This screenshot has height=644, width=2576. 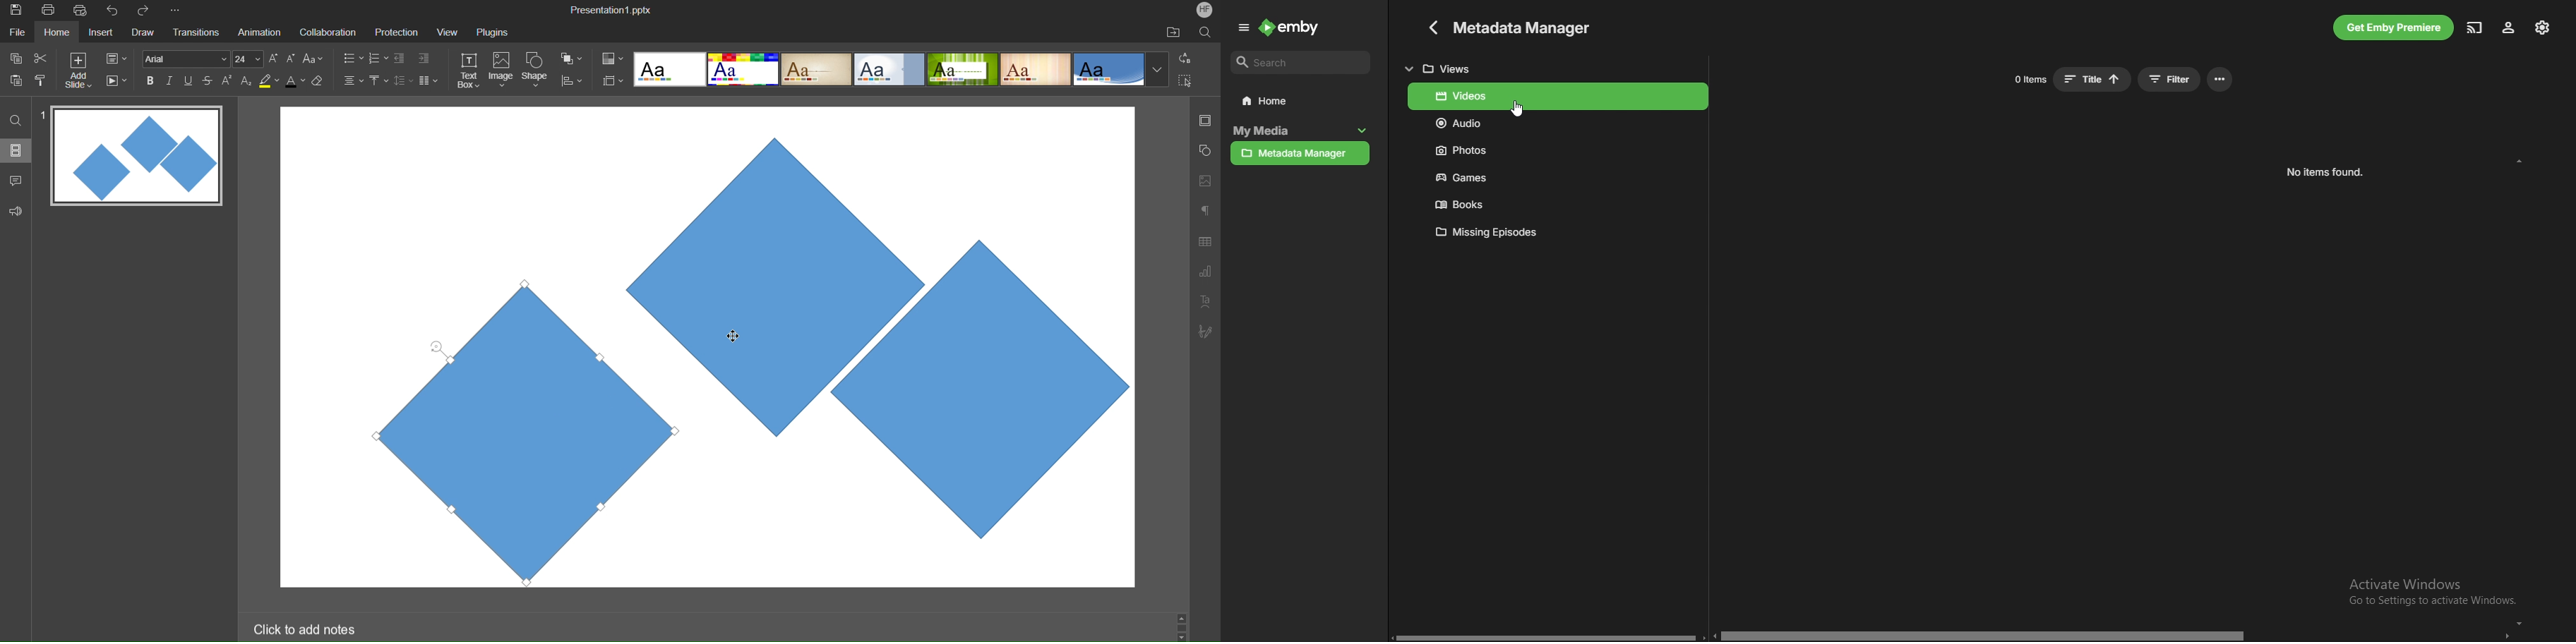 What do you see at coordinates (177, 11) in the screenshot?
I see `More` at bounding box center [177, 11].